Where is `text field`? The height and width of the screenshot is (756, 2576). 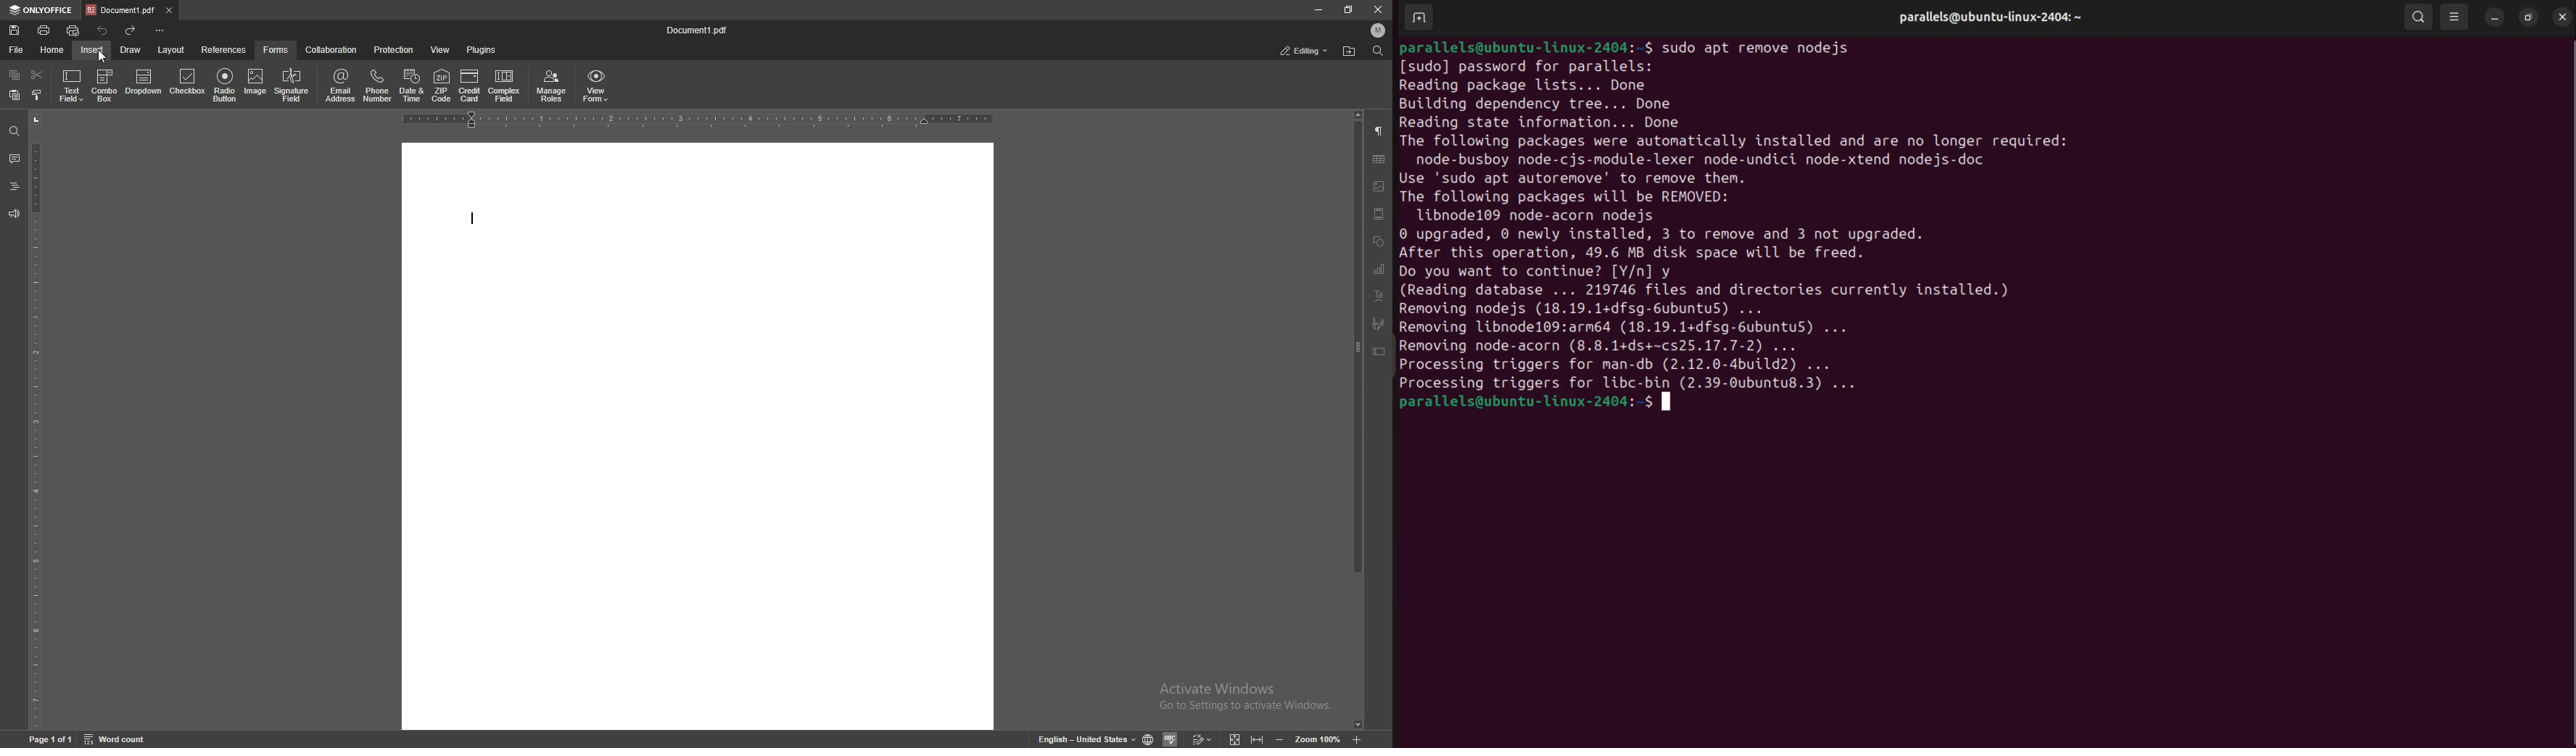
text field is located at coordinates (73, 85).